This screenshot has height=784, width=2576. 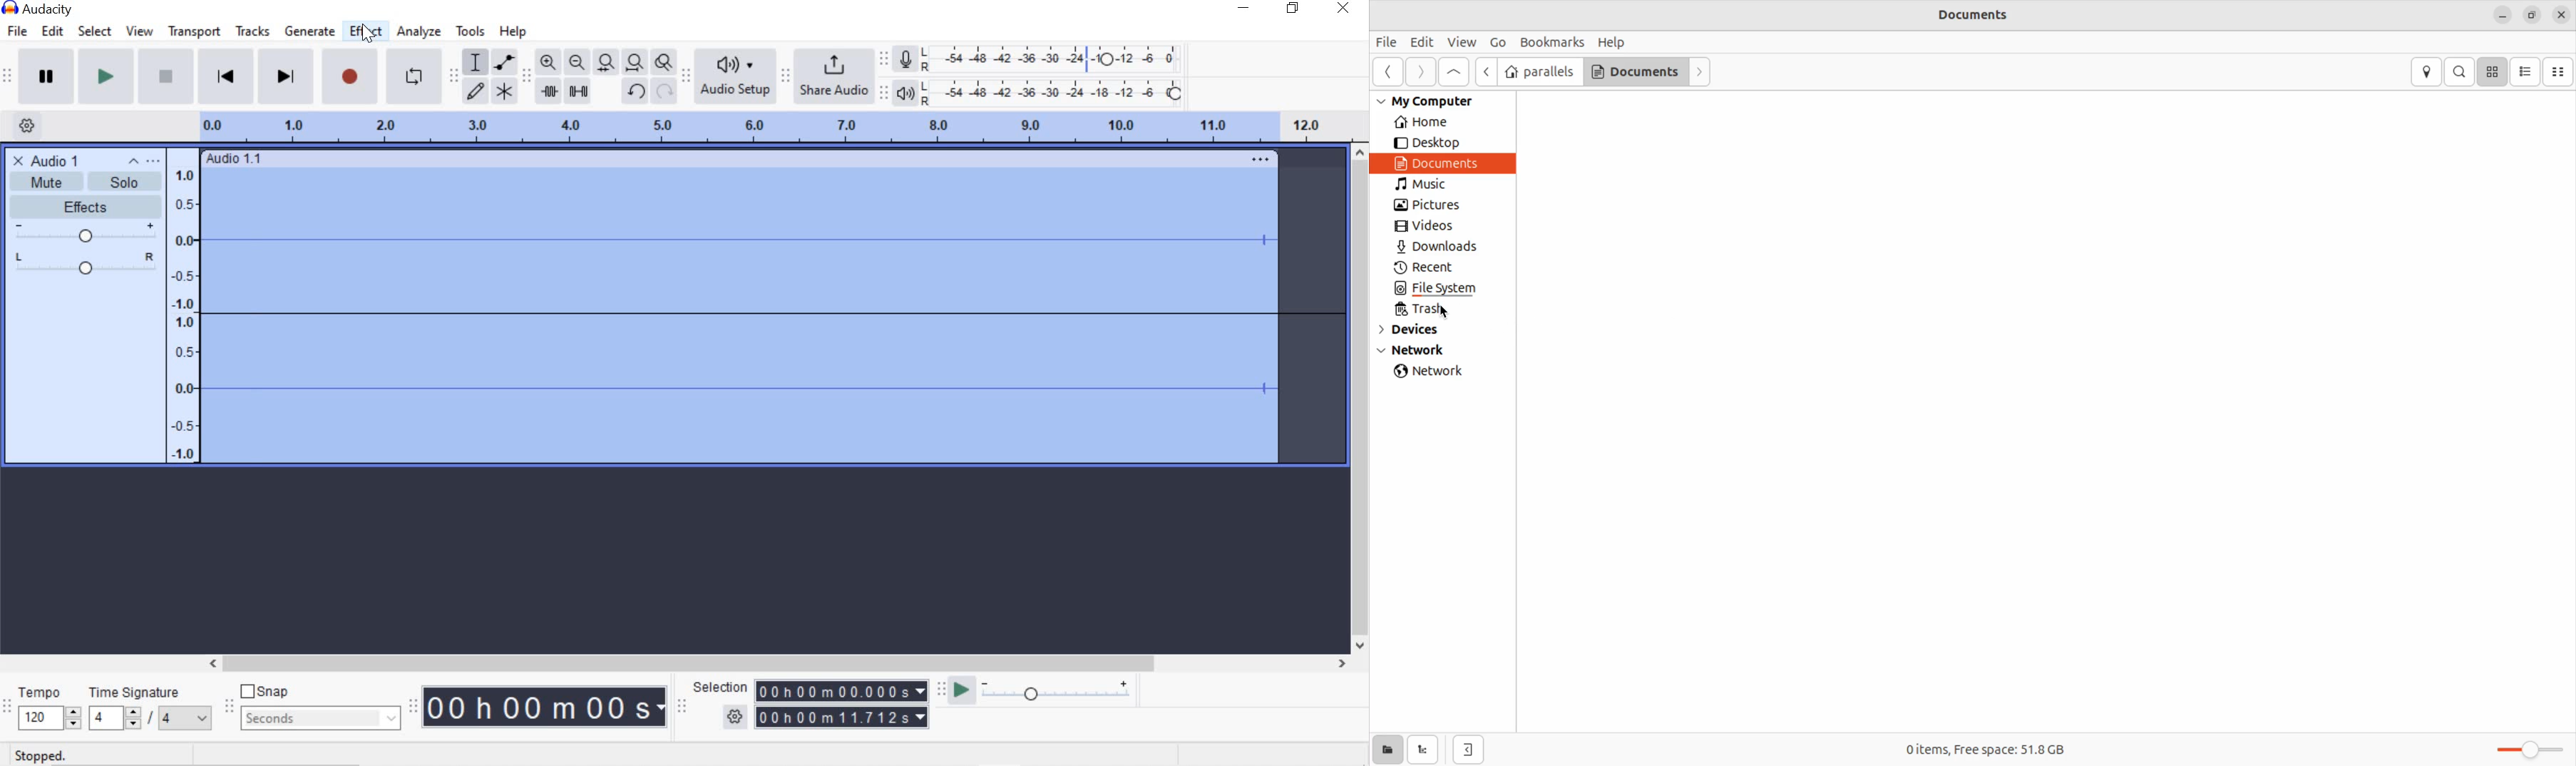 What do you see at coordinates (270, 693) in the screenshot?
I see `snap` at bounding box center [270, 693].